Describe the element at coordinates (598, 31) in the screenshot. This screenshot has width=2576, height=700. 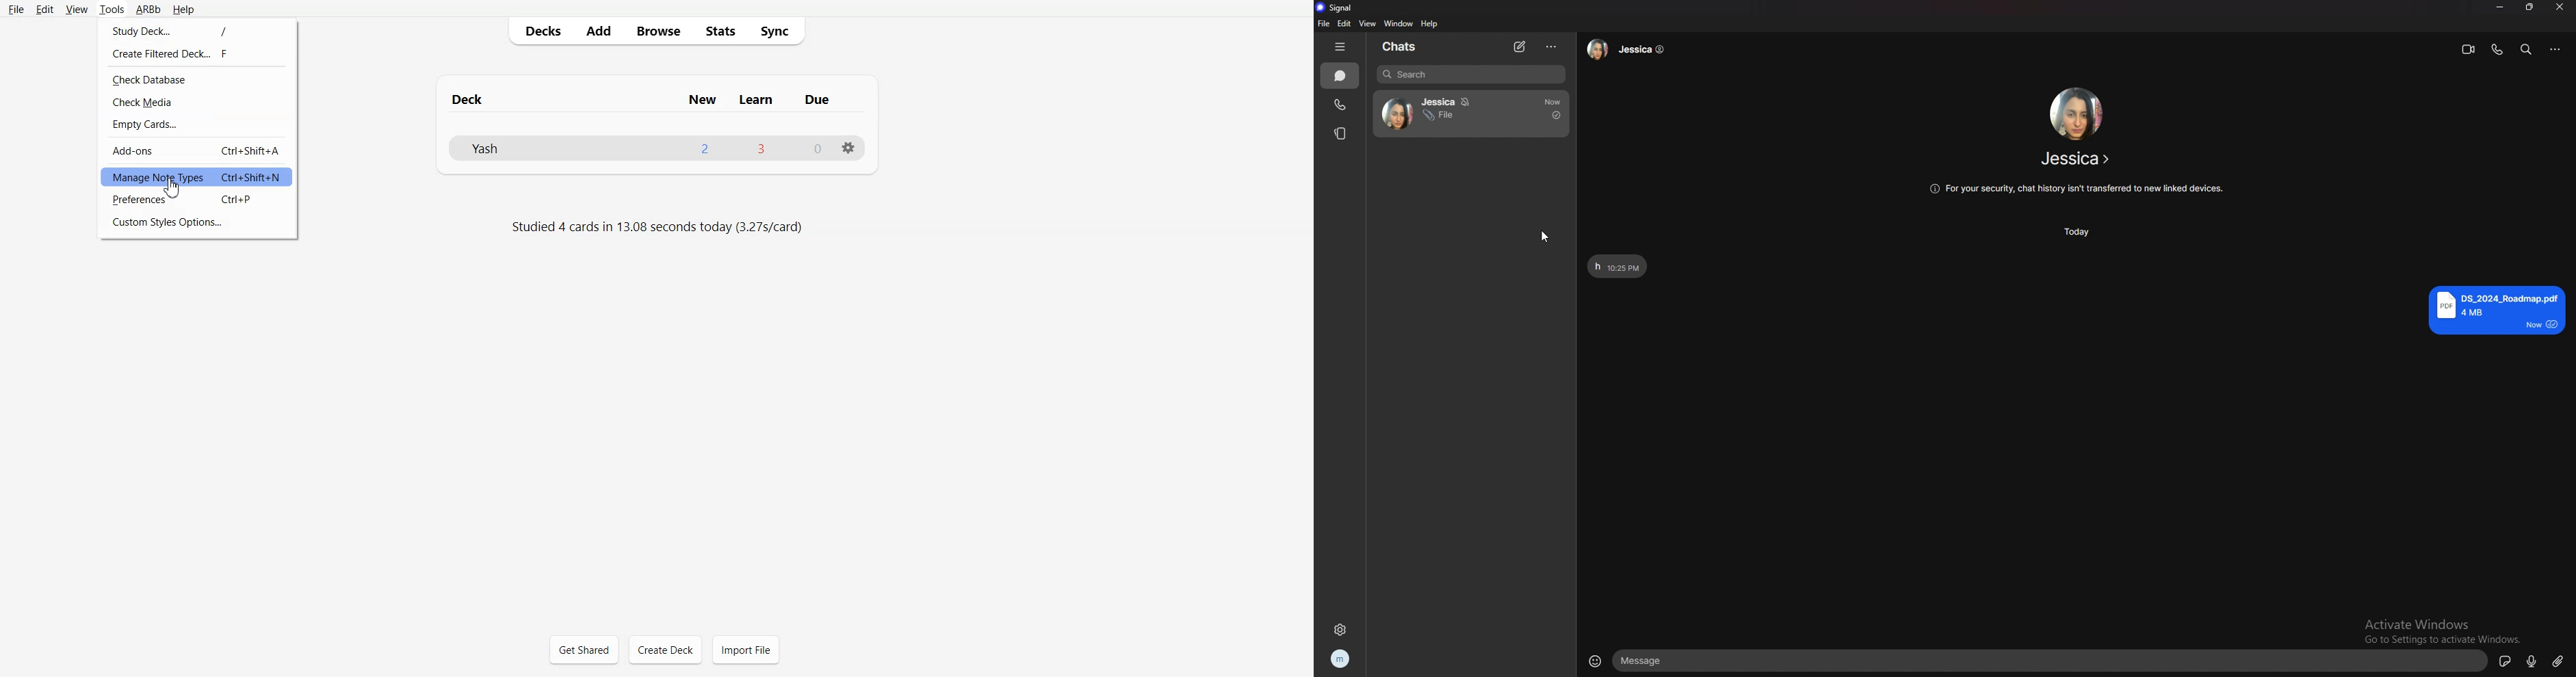
I see `Add` at that location.